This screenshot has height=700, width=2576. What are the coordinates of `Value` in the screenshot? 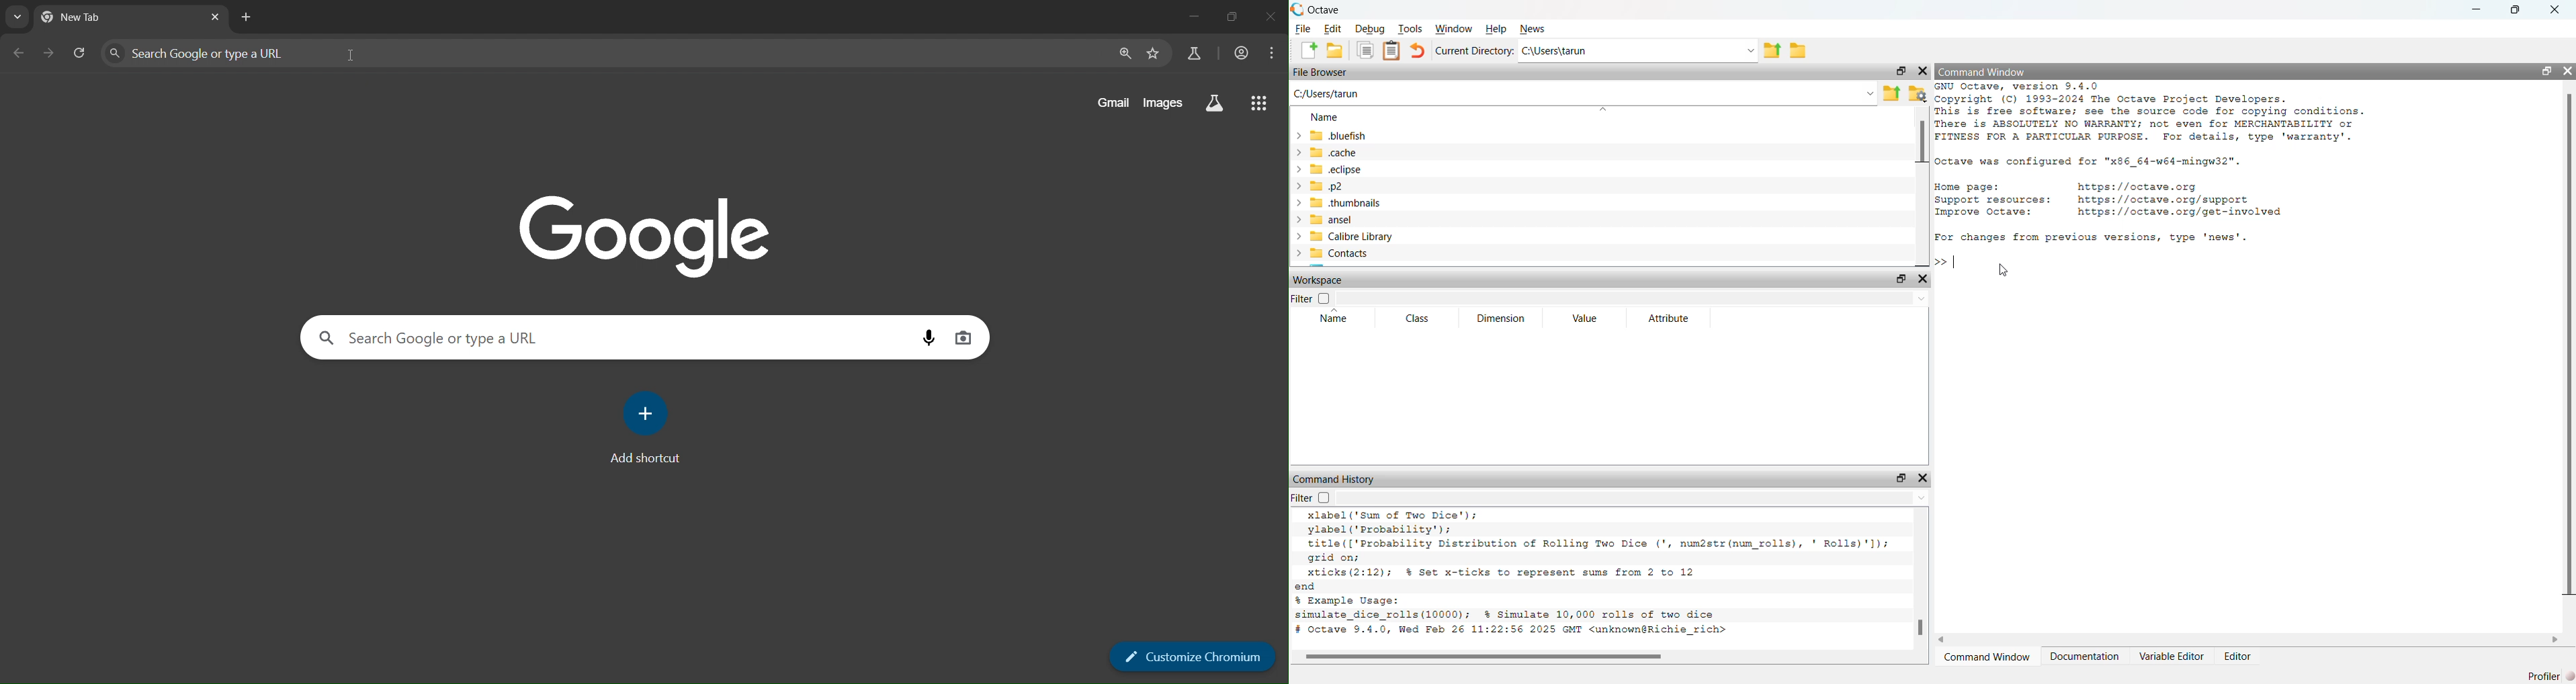 It's located at (1585, 319).